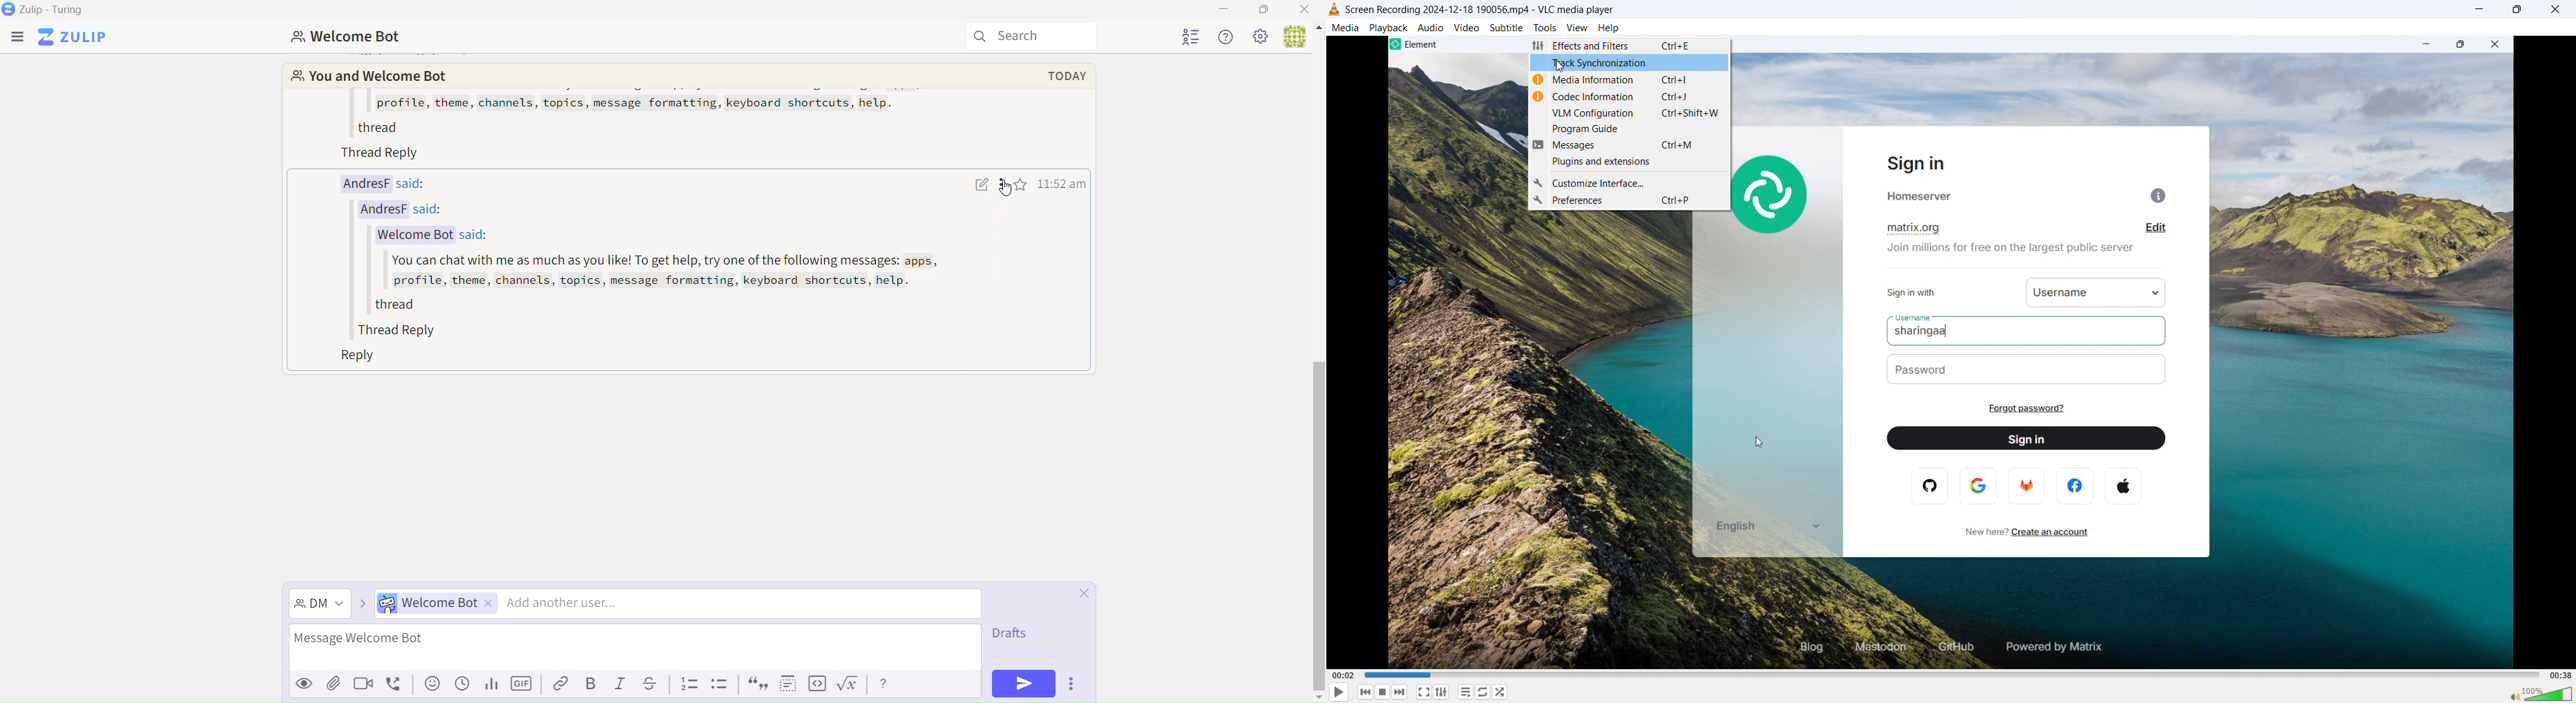 The image size is (2576, 728). What do you see at coordinates (1778, 197) in the screenshot?
I see `element logo` at bounding box center [1778, 197].